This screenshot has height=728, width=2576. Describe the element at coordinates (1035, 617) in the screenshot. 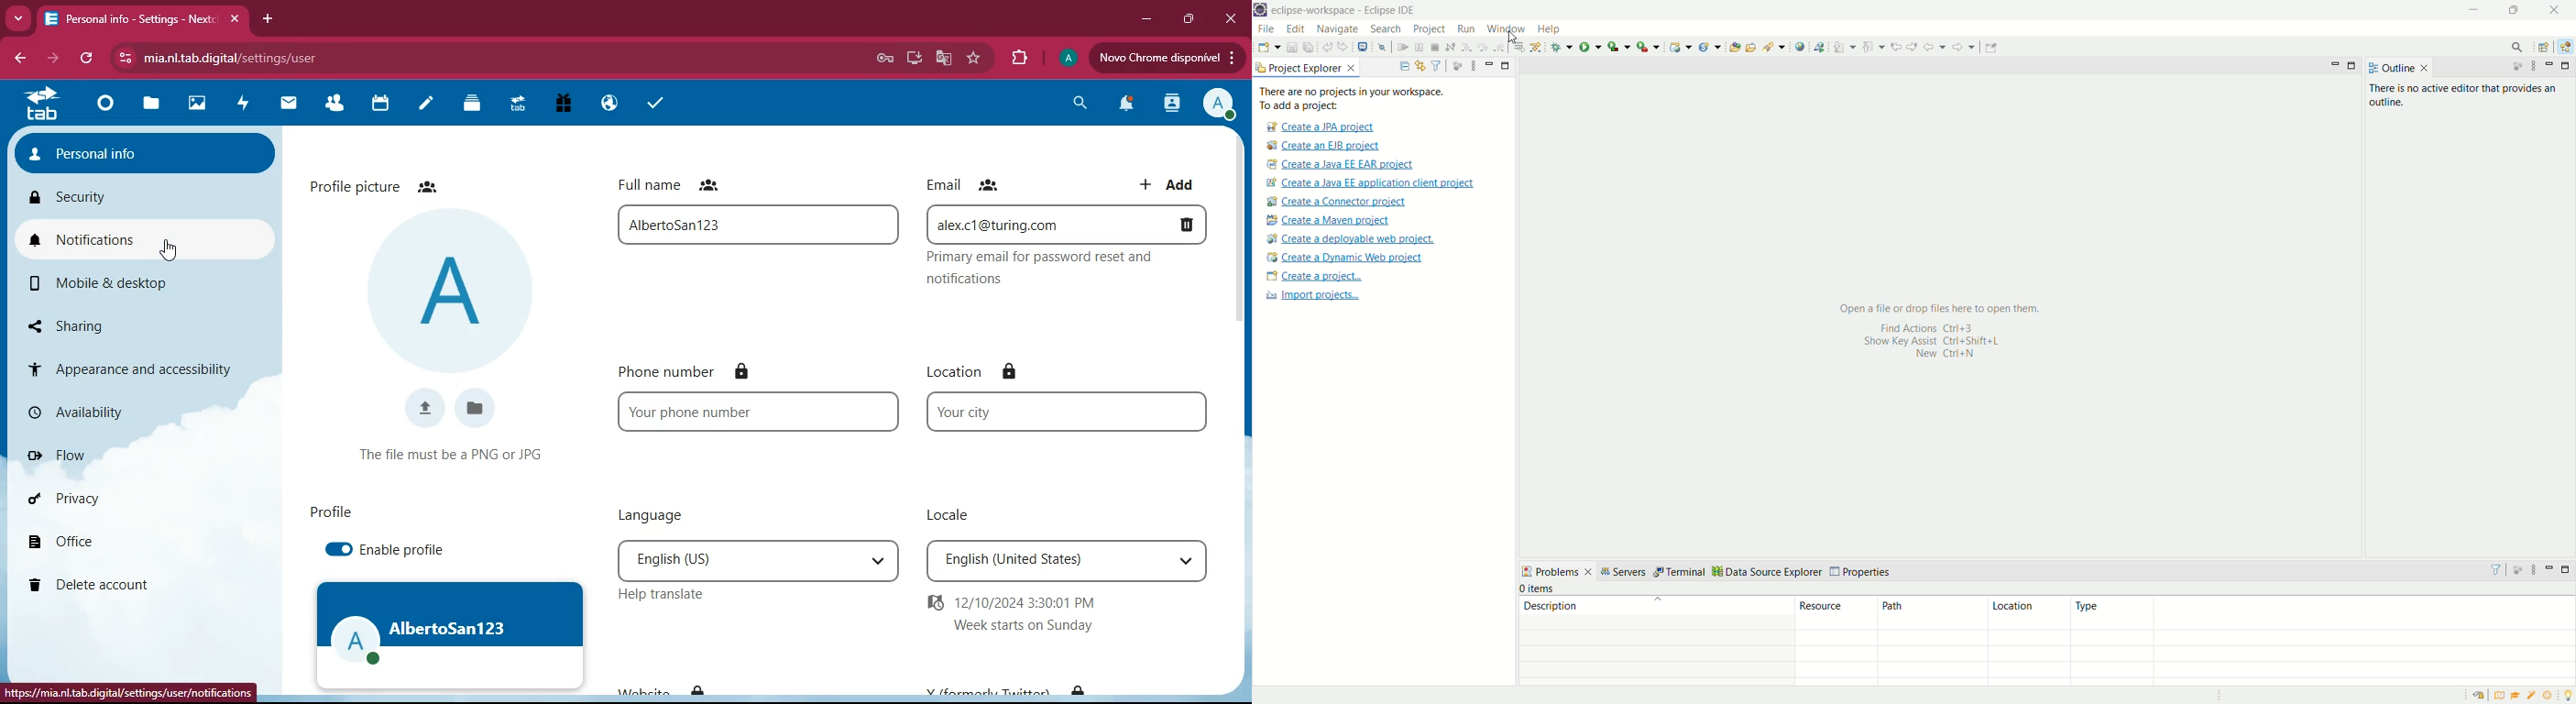

I see `time` at that location.